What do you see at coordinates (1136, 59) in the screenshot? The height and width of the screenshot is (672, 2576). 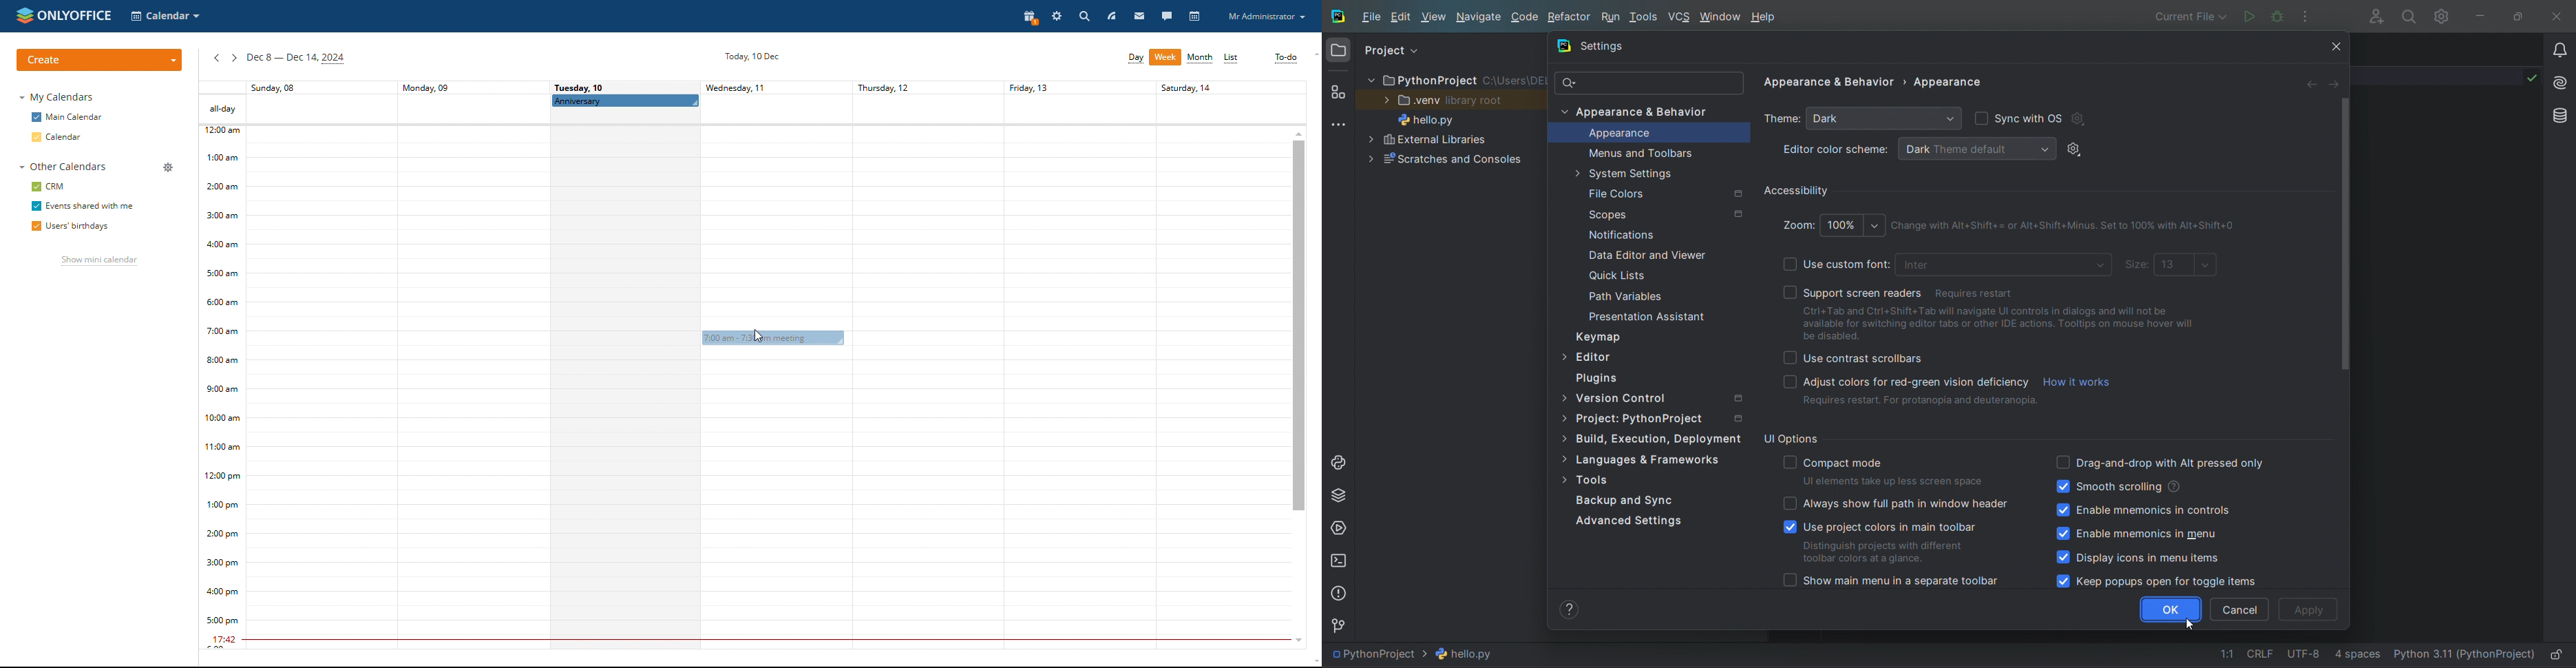 I see `day view` at bounding box center [1136, 59].